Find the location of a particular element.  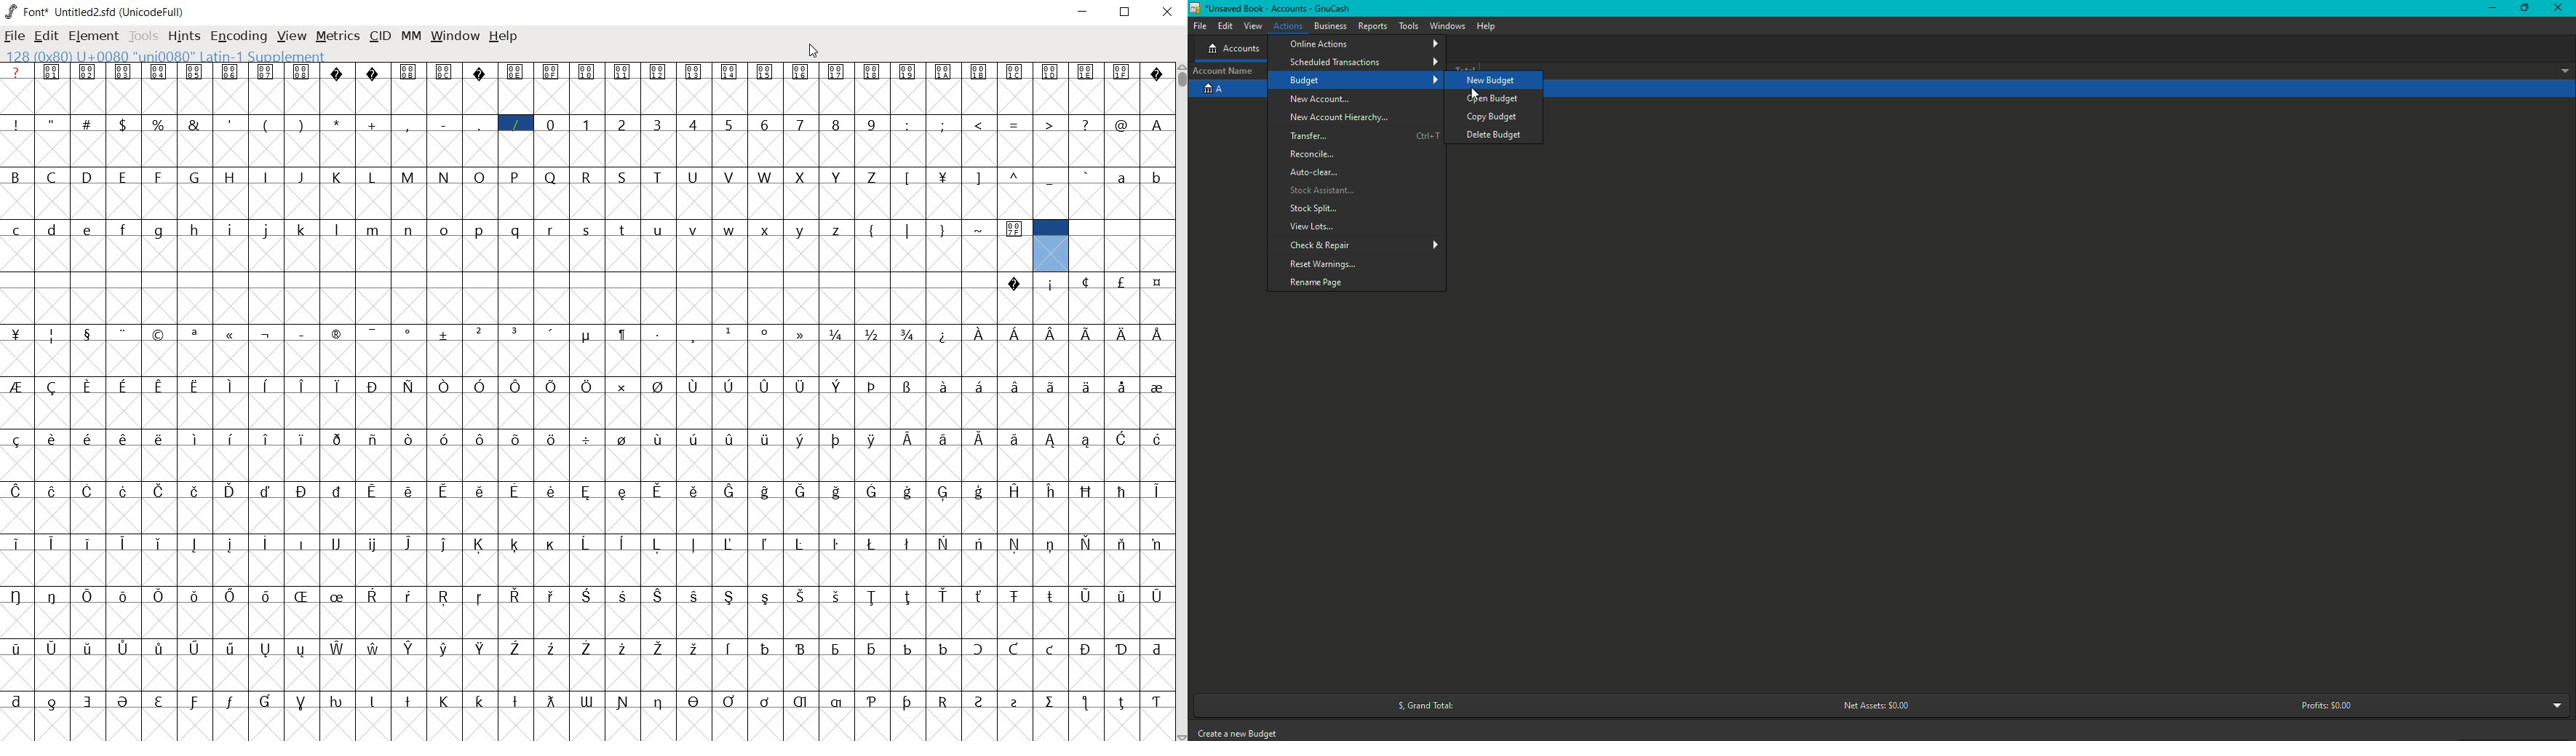

Symbol is located at coordinates (196, 700).